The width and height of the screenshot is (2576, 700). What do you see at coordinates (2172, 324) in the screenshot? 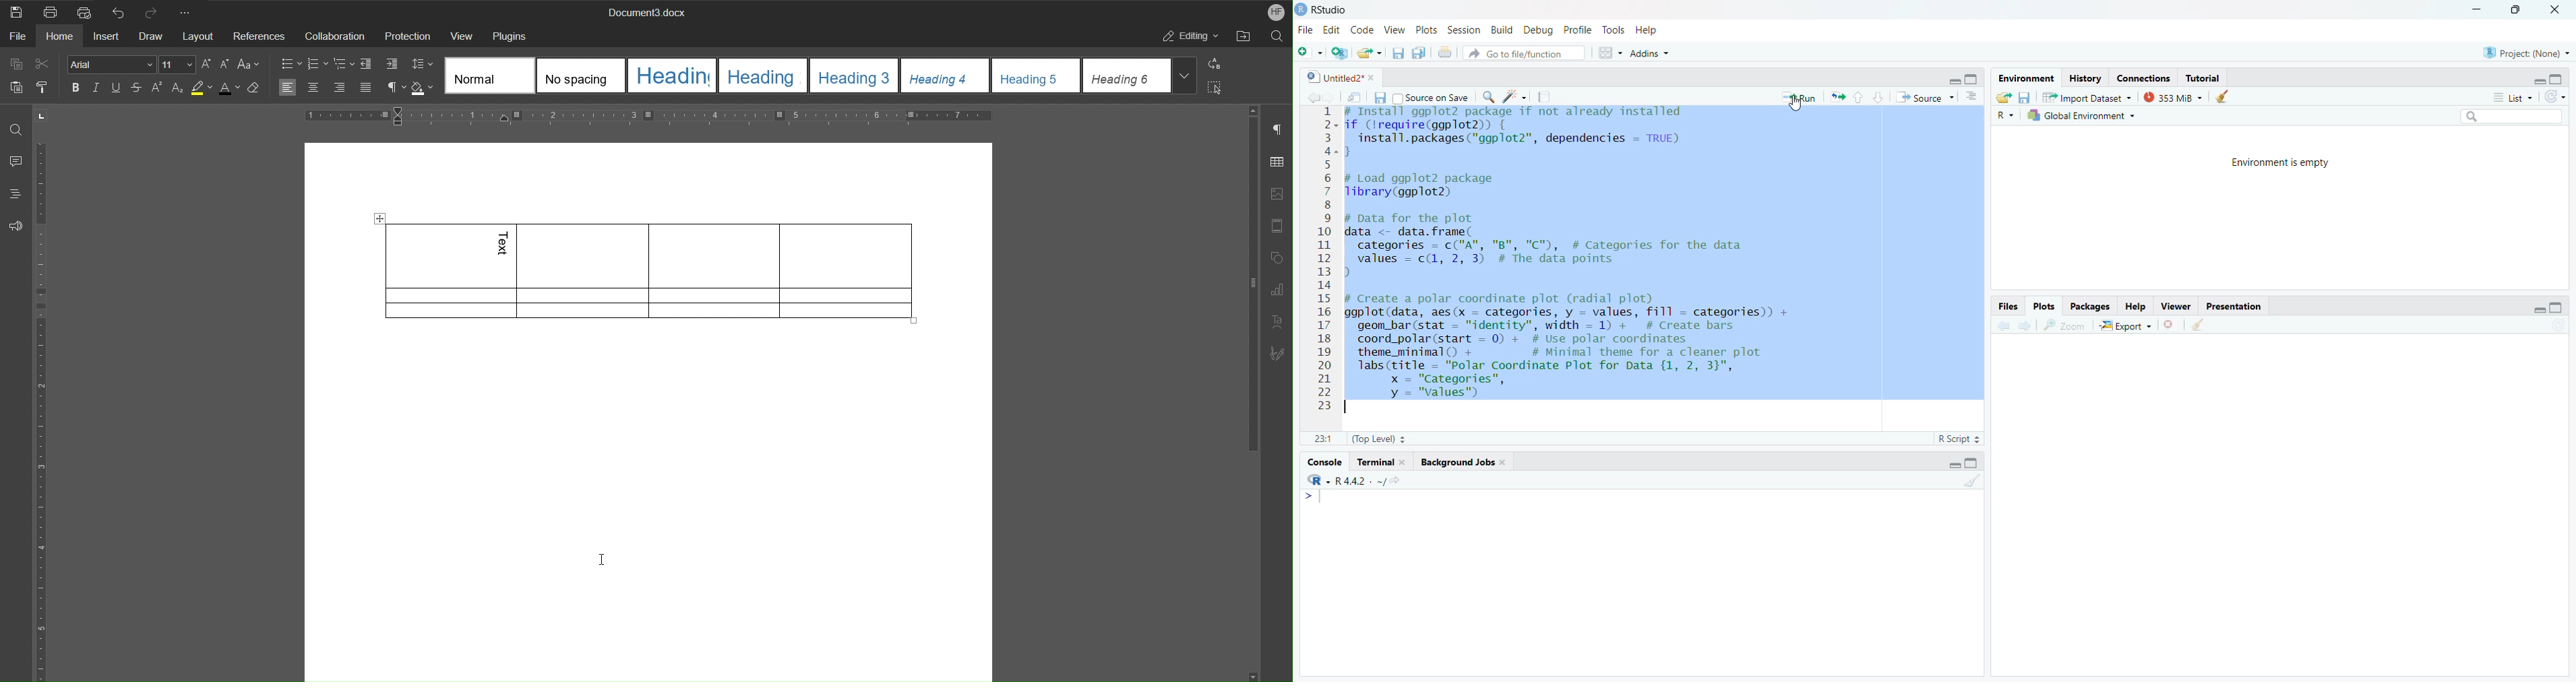
I see `clear current plots` at bounding box center [2172, 324].